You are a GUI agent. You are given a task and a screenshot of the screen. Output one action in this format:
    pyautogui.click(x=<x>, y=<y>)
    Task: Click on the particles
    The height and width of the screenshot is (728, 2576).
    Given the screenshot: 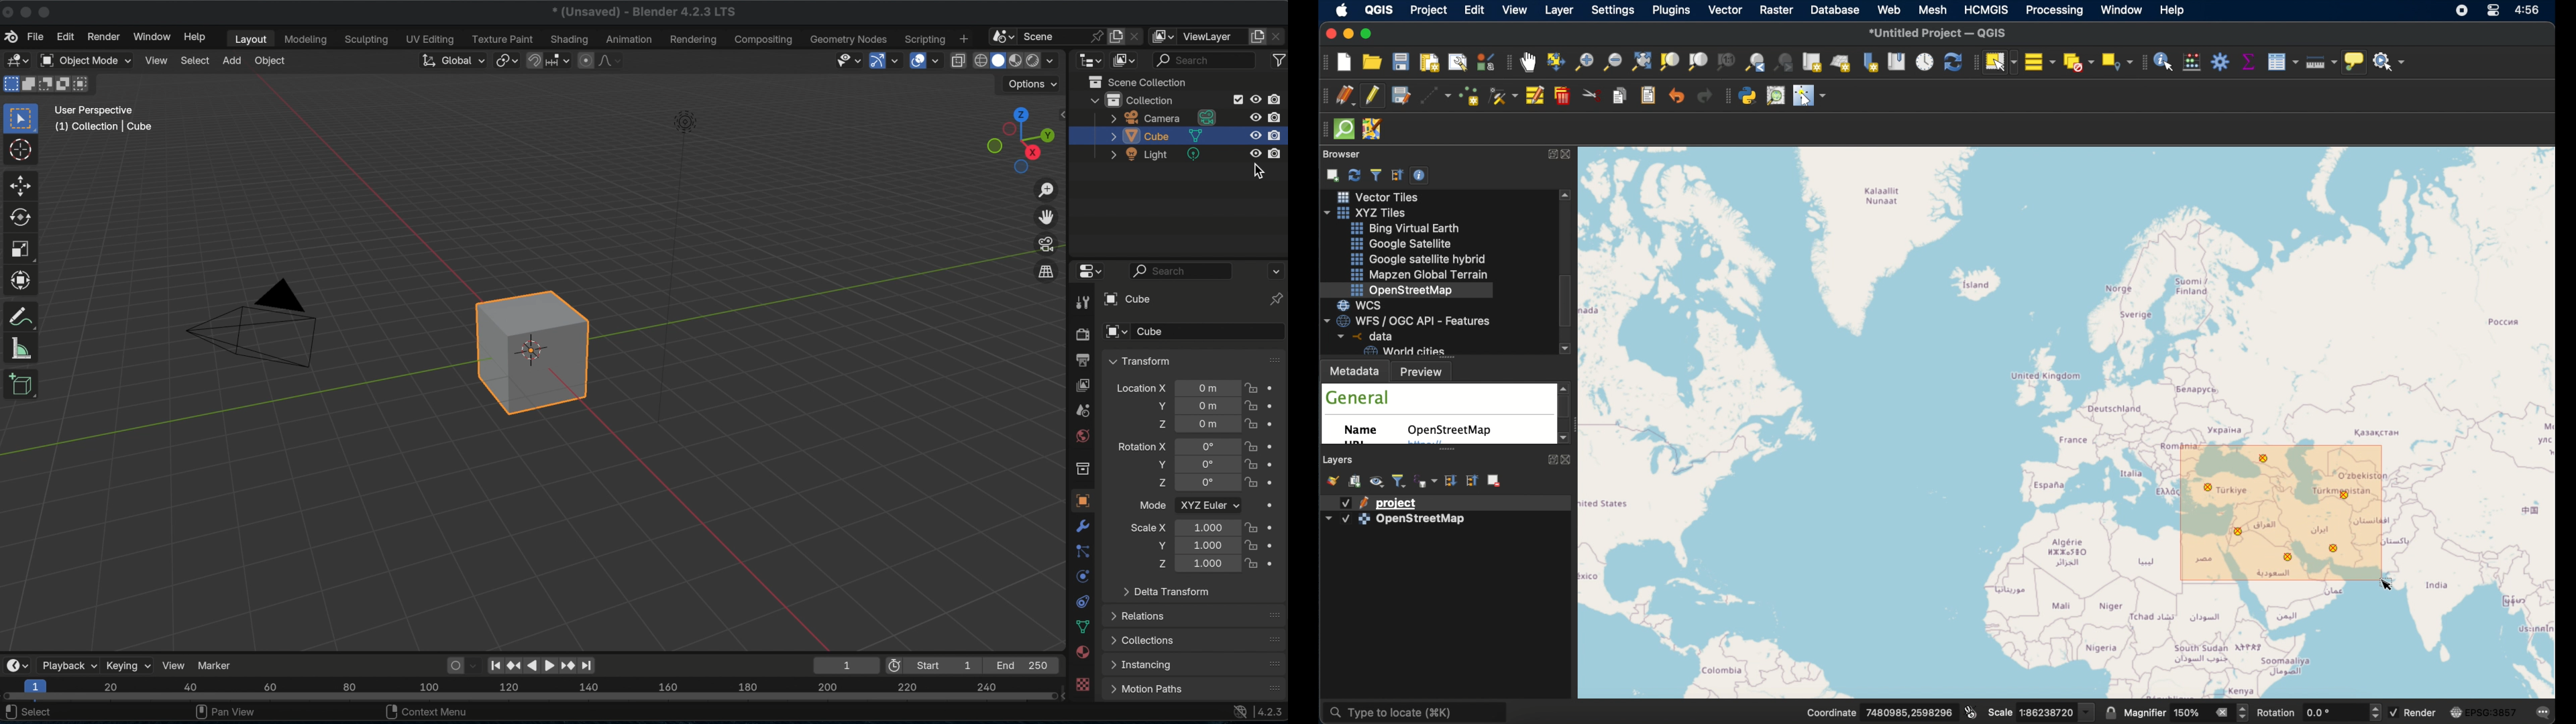 What is the action you would take?
    pyautogui.click(x=1082, y=552)
    